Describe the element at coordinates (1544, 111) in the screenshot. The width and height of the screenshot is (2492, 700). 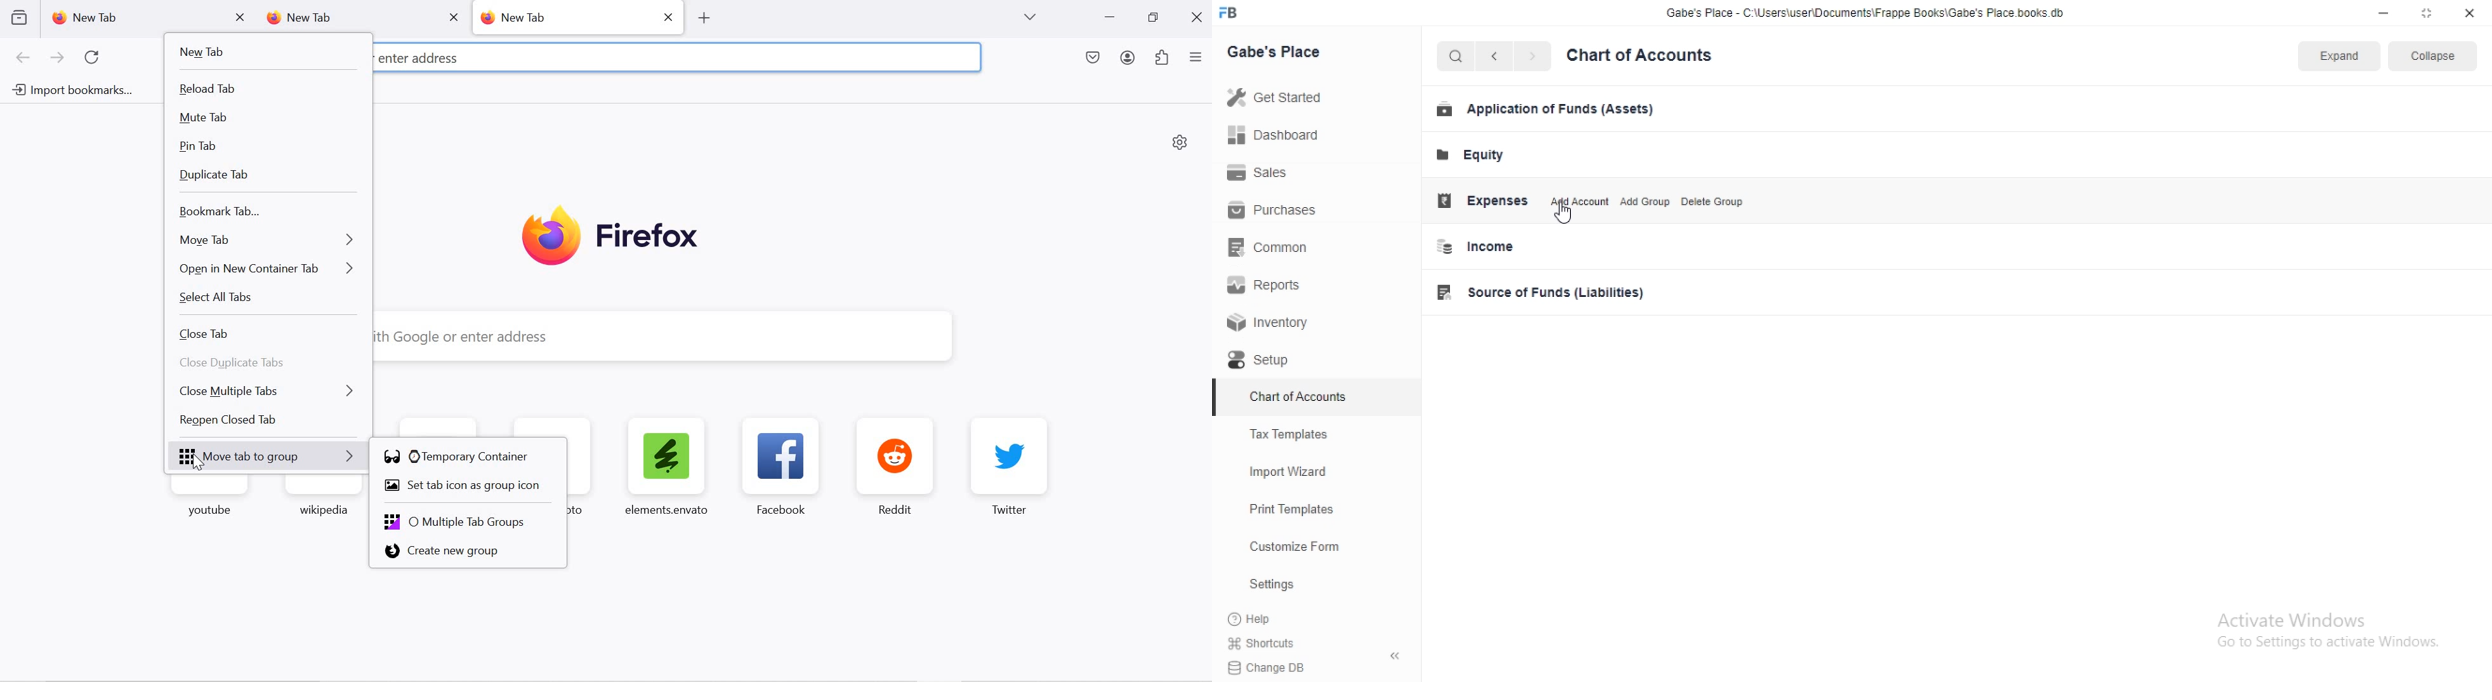
I see `Application of Funds (Assets)` at that location.